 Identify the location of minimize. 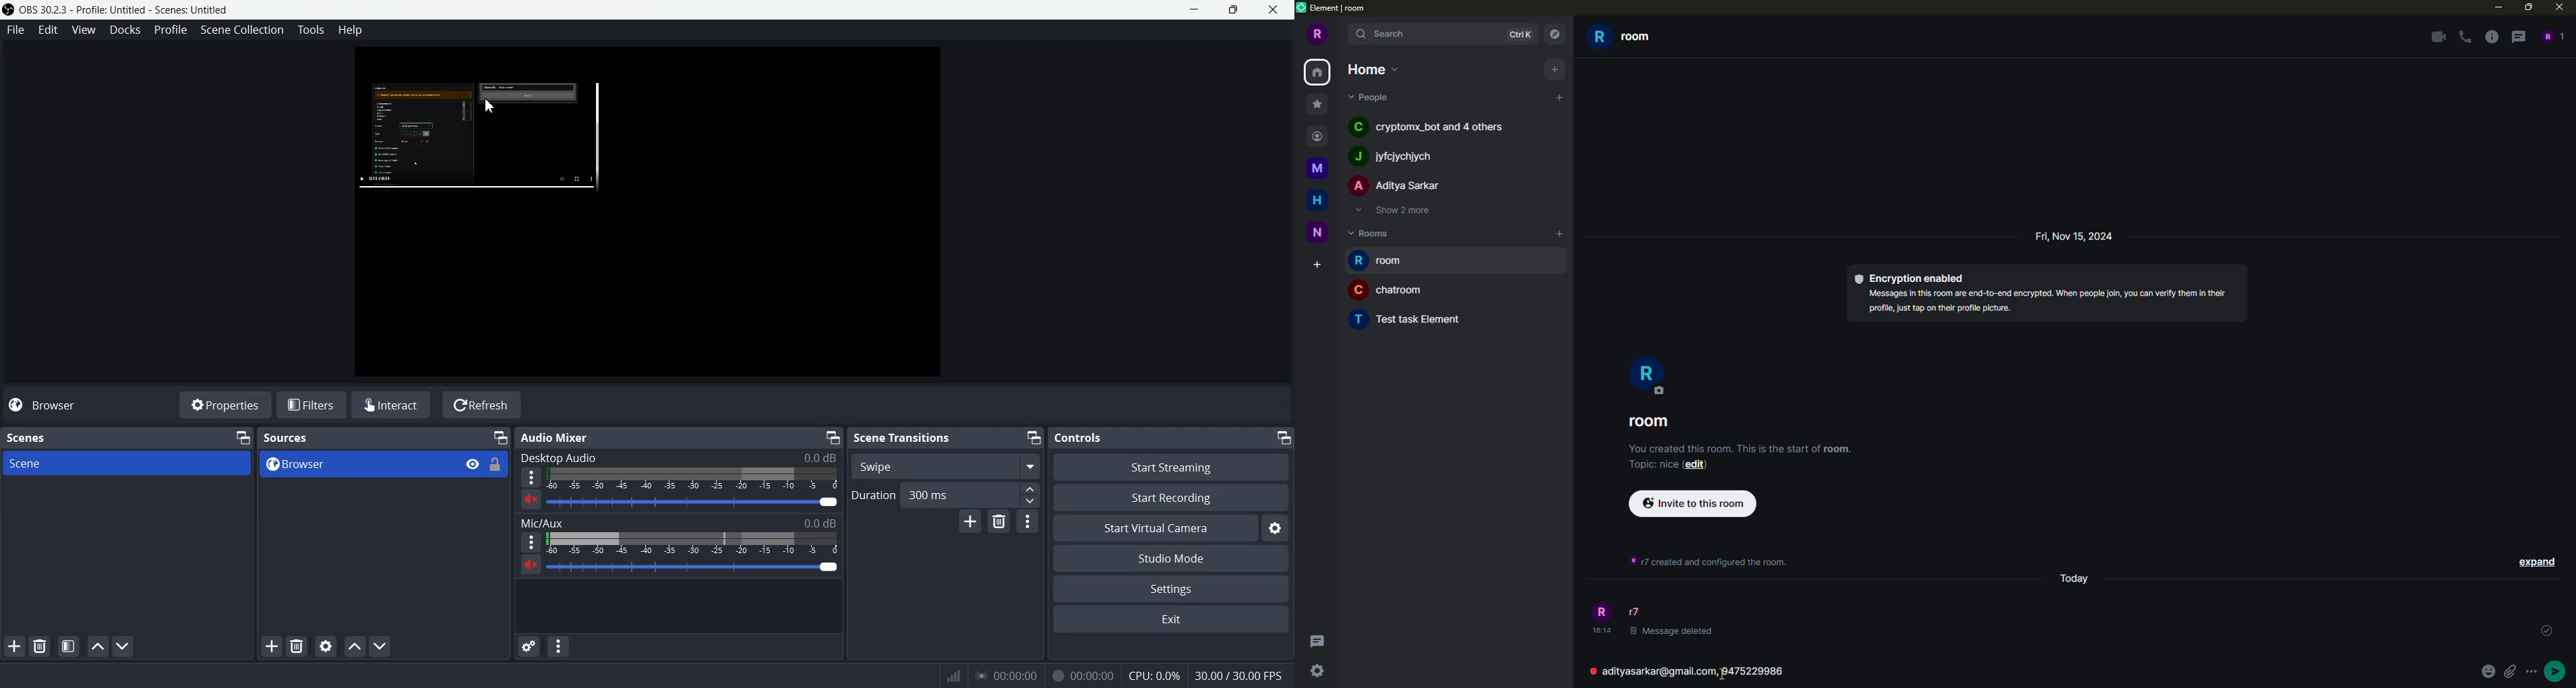
(2496, 7).